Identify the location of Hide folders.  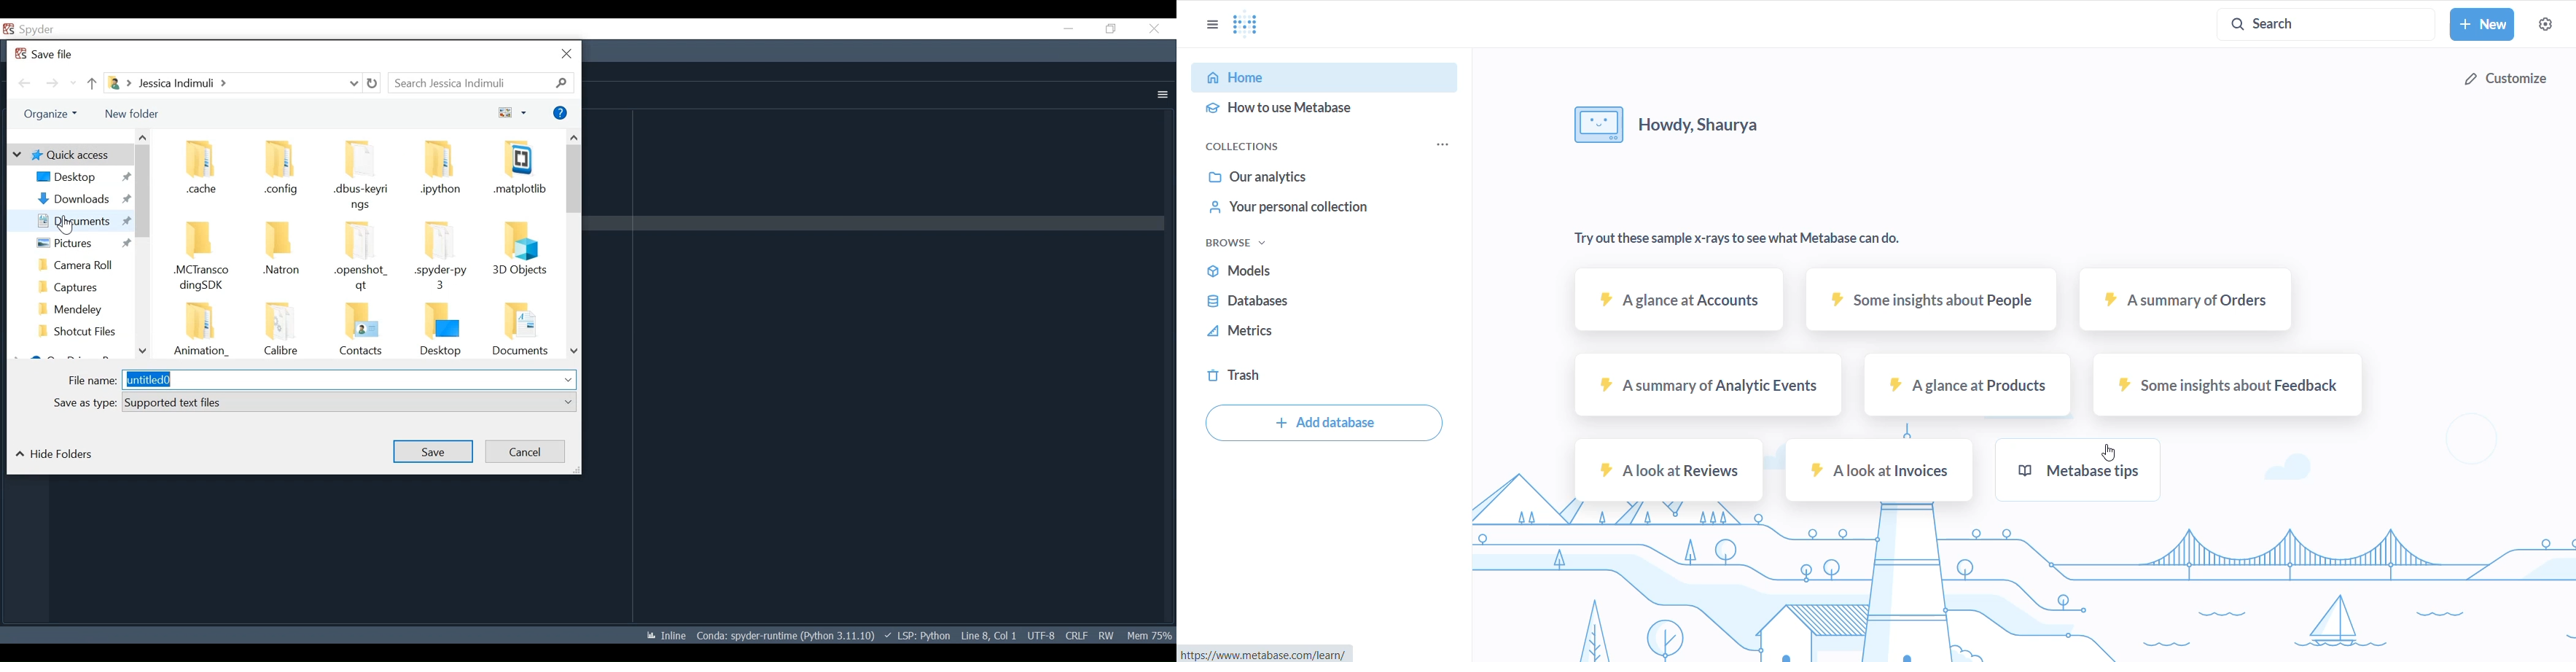
(58, 454).